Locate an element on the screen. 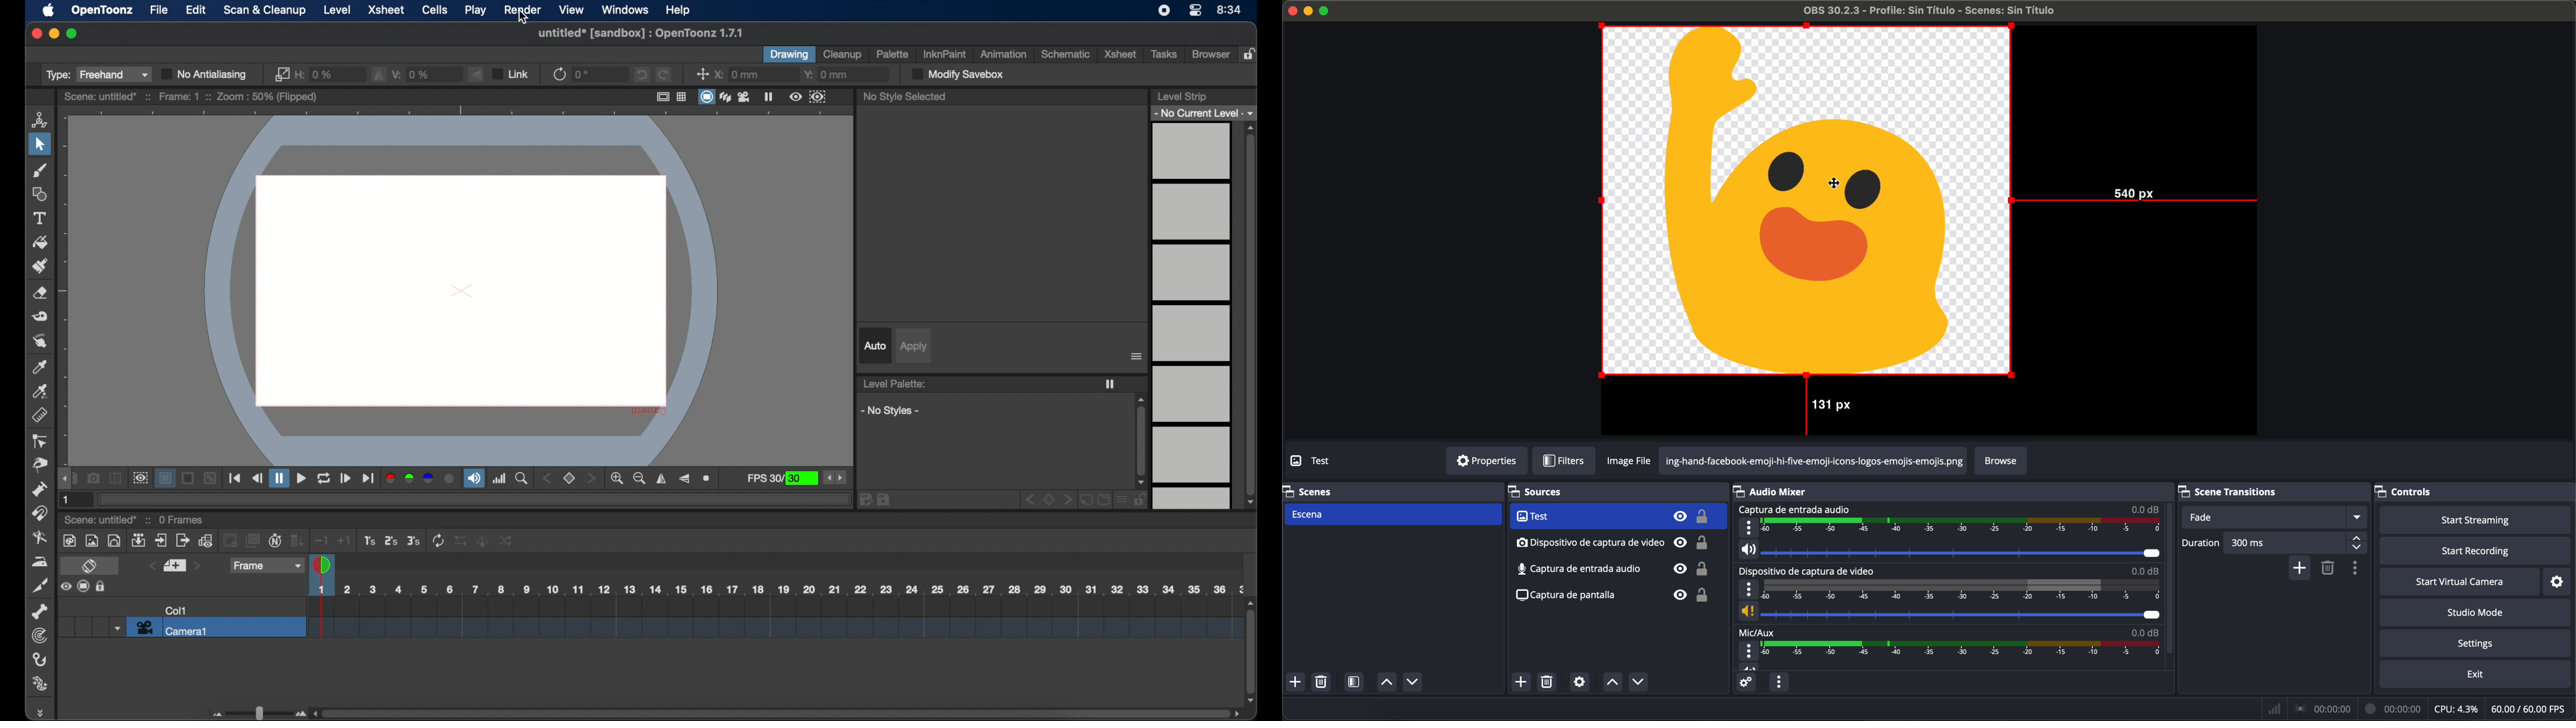 This screenshot has width=2576, height=728. timeline is located at coordinates (1962, 590).